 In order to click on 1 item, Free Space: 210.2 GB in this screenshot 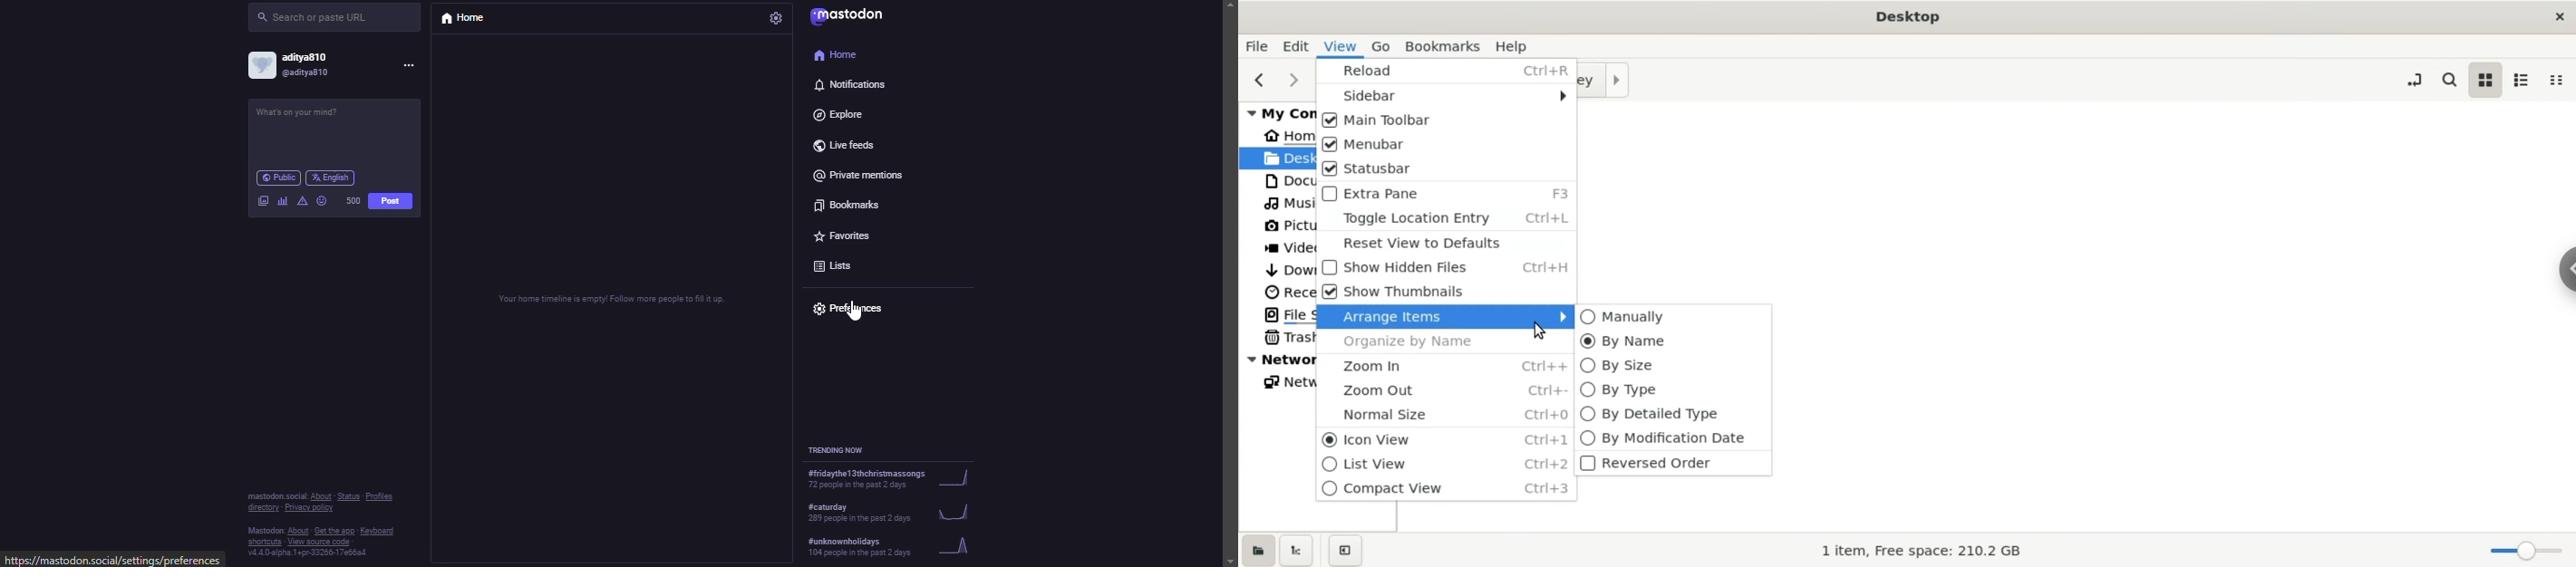, I will do `click(1937, 549)`.